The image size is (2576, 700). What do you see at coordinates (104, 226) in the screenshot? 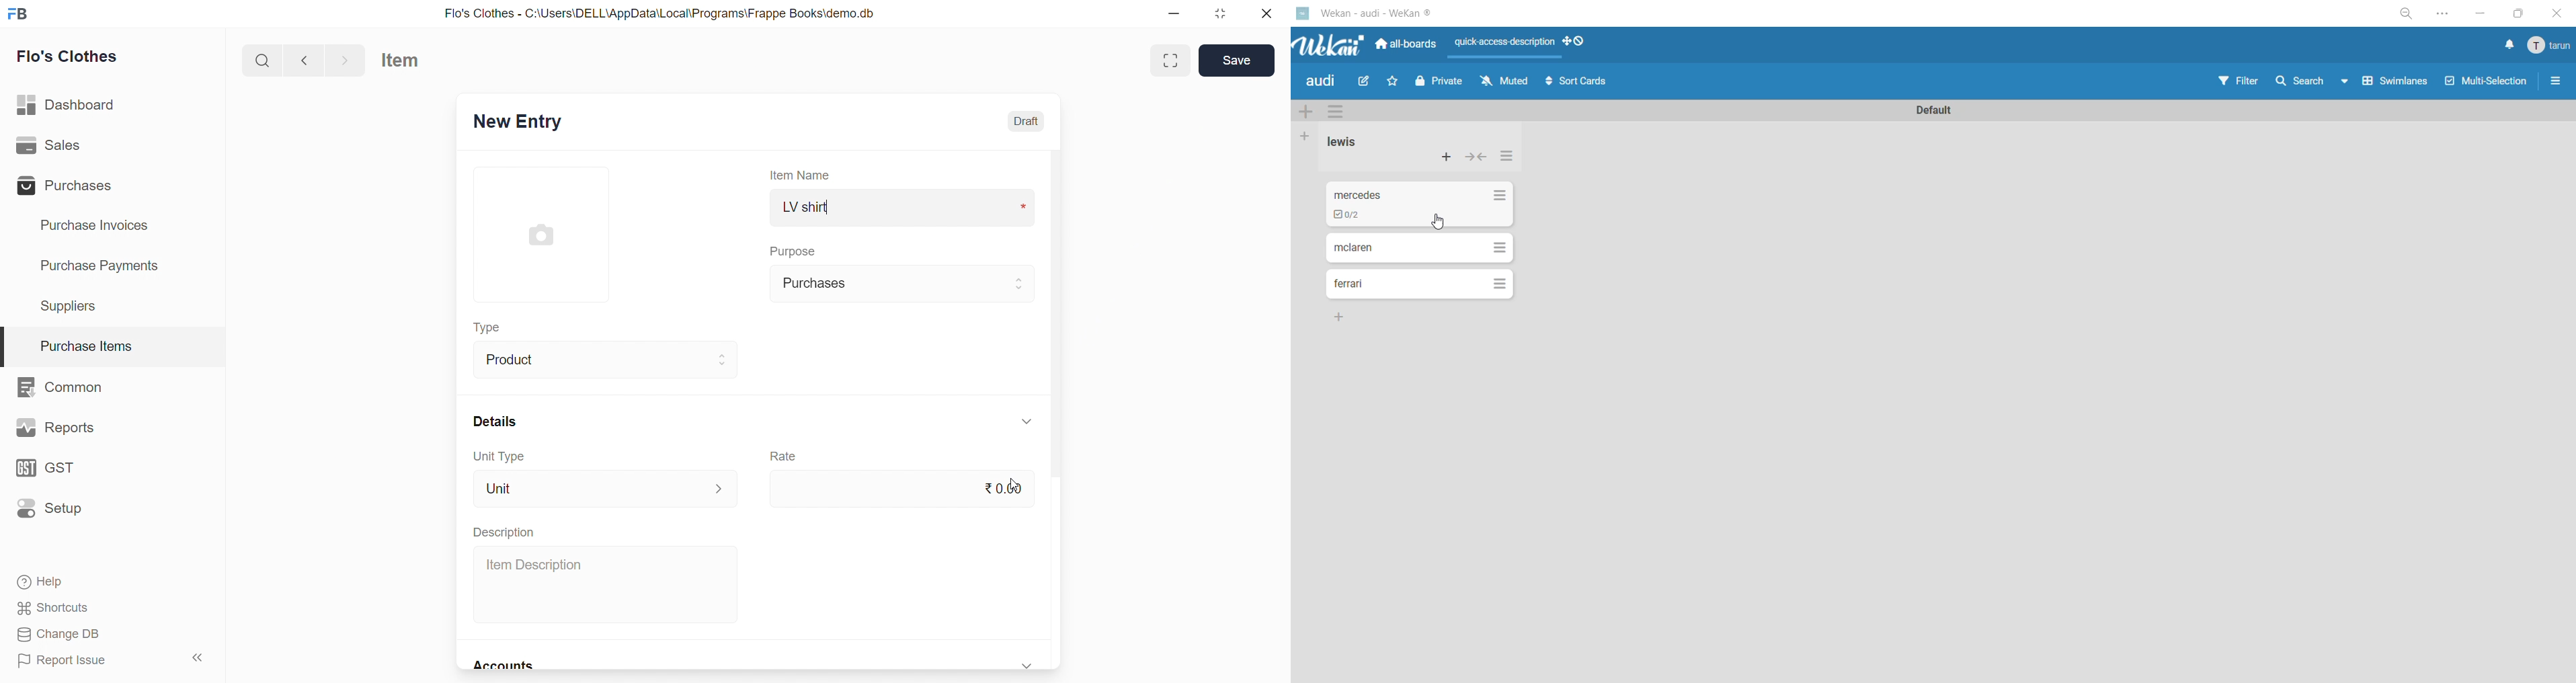
I see `Purchase Invoices` at bounding box center [104, 226].